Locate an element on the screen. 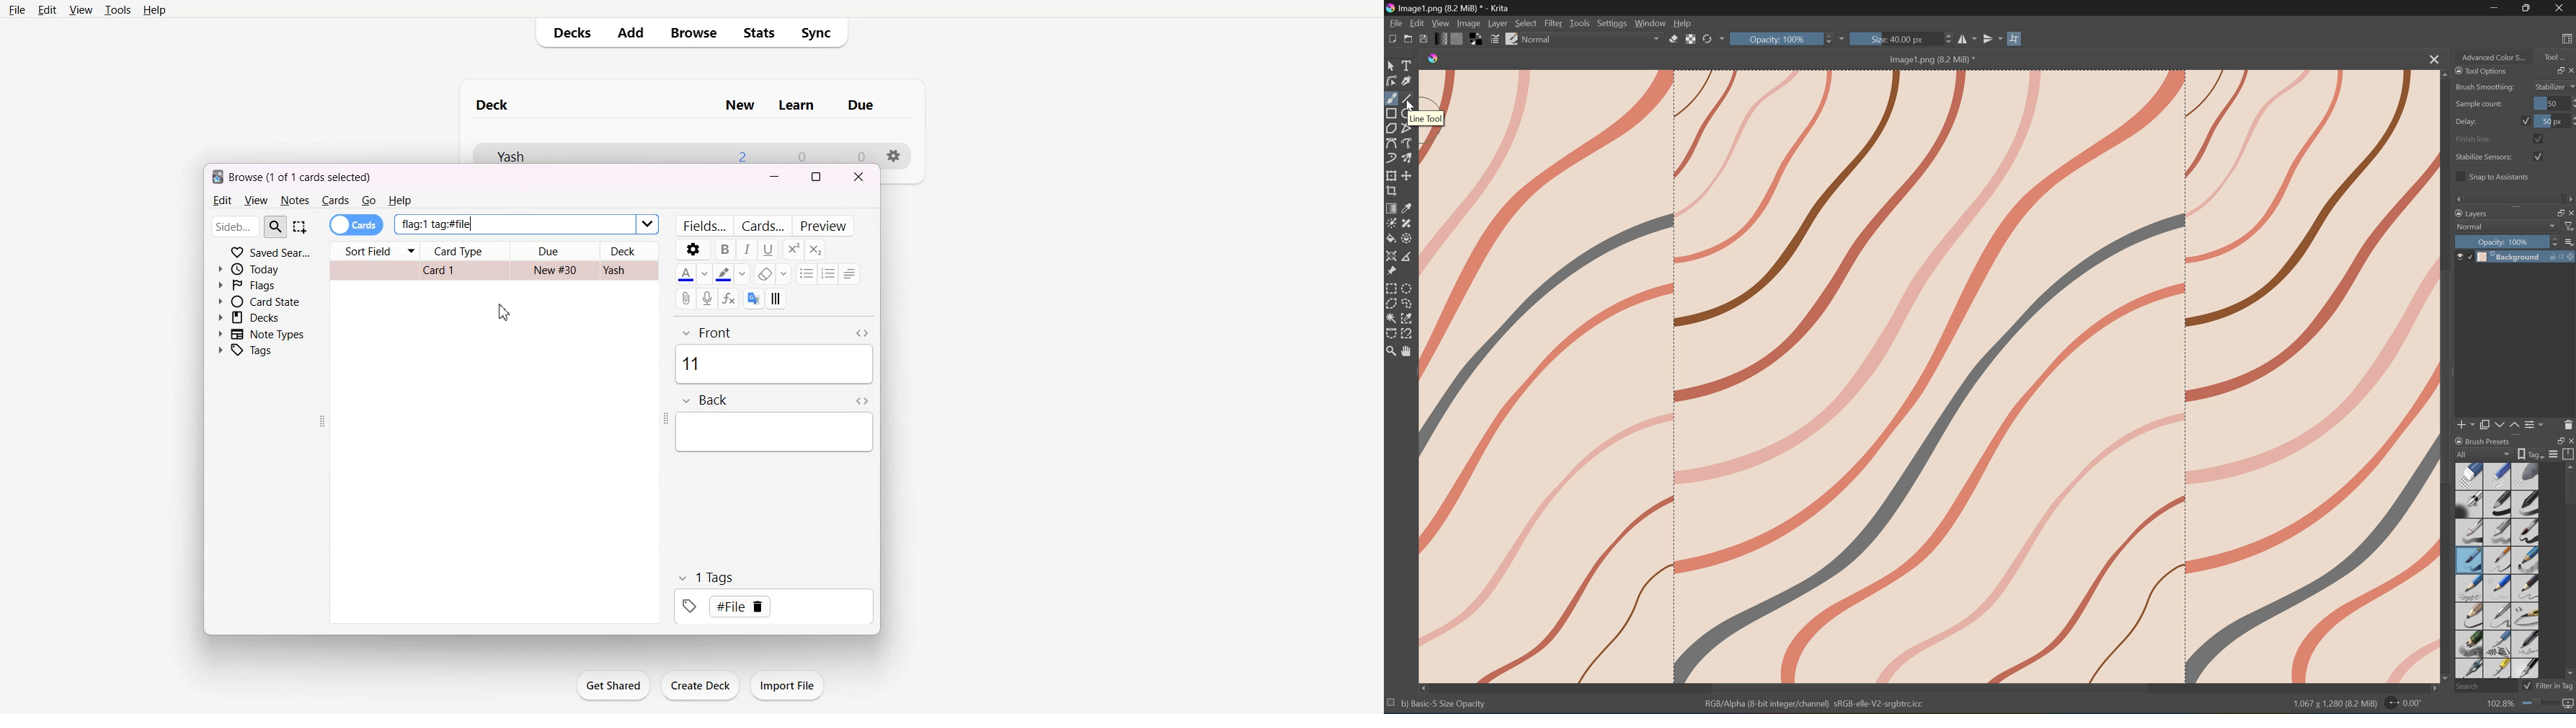 Image resolution: width=2576 pixels, height=728 pixels. Cards is located at coordinates (764, 225).